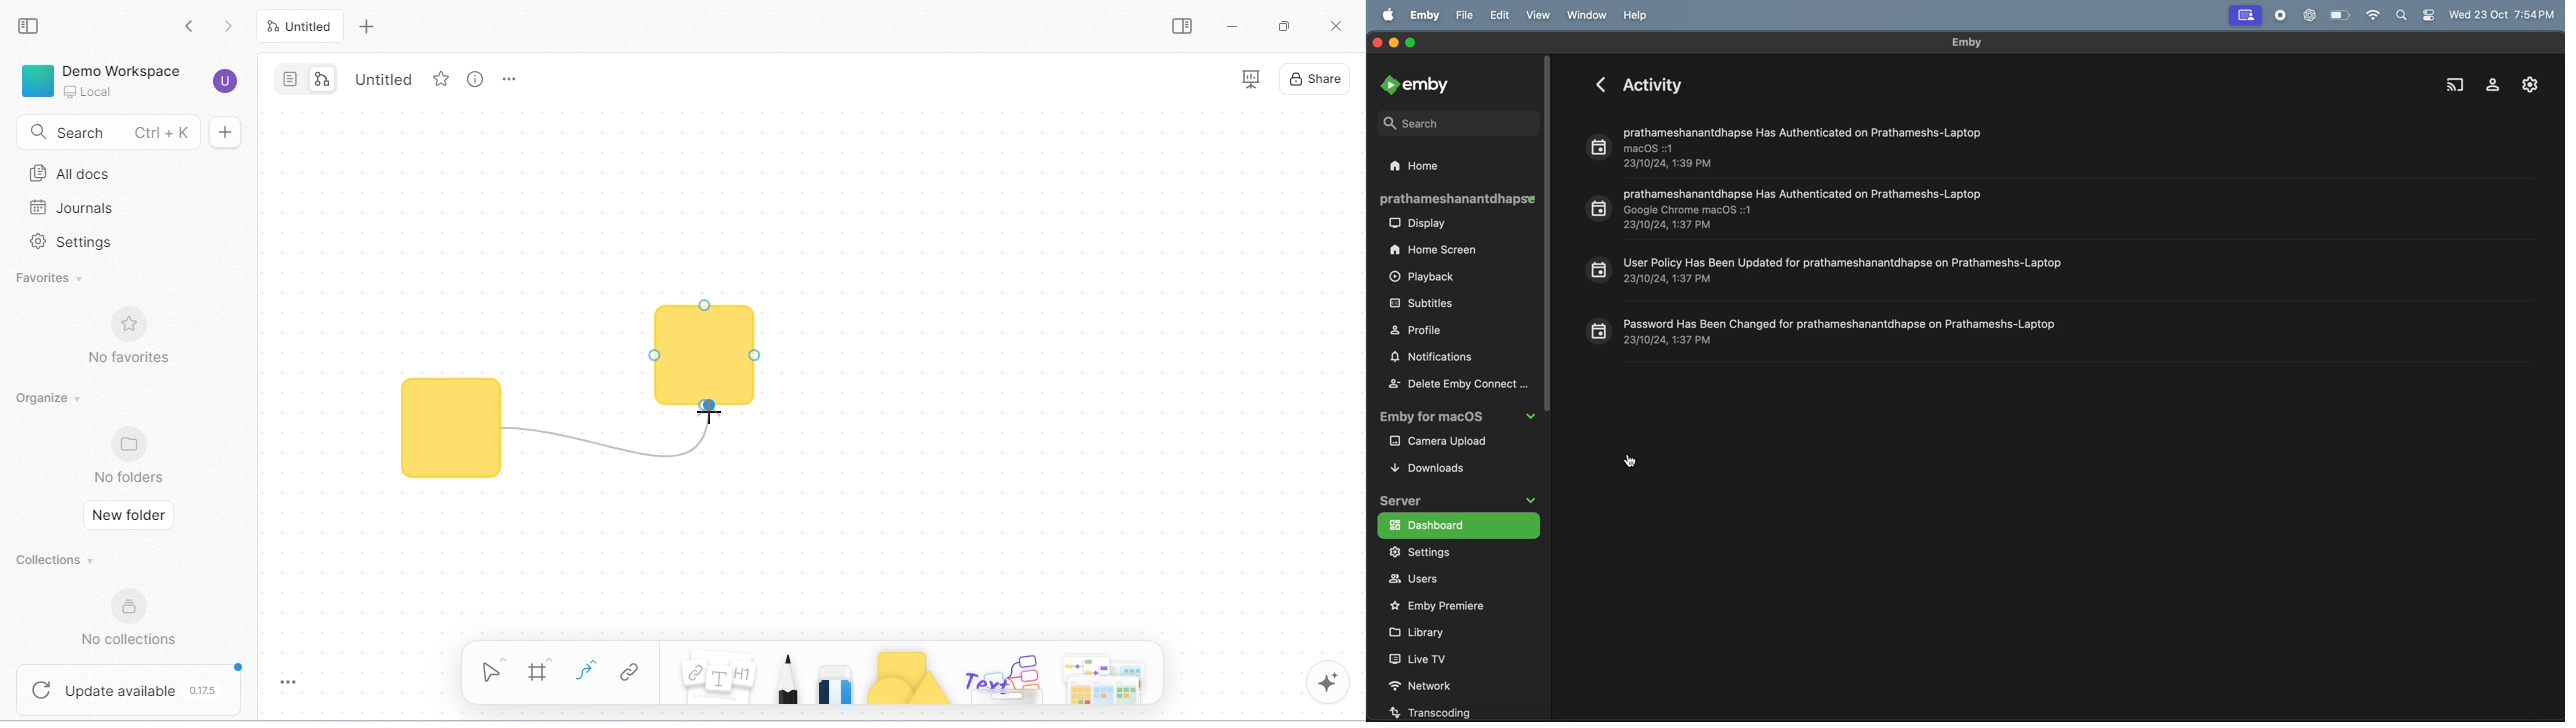 This screenshot has height=728, width=2576. I want to click on pencil, so click(788, 676).